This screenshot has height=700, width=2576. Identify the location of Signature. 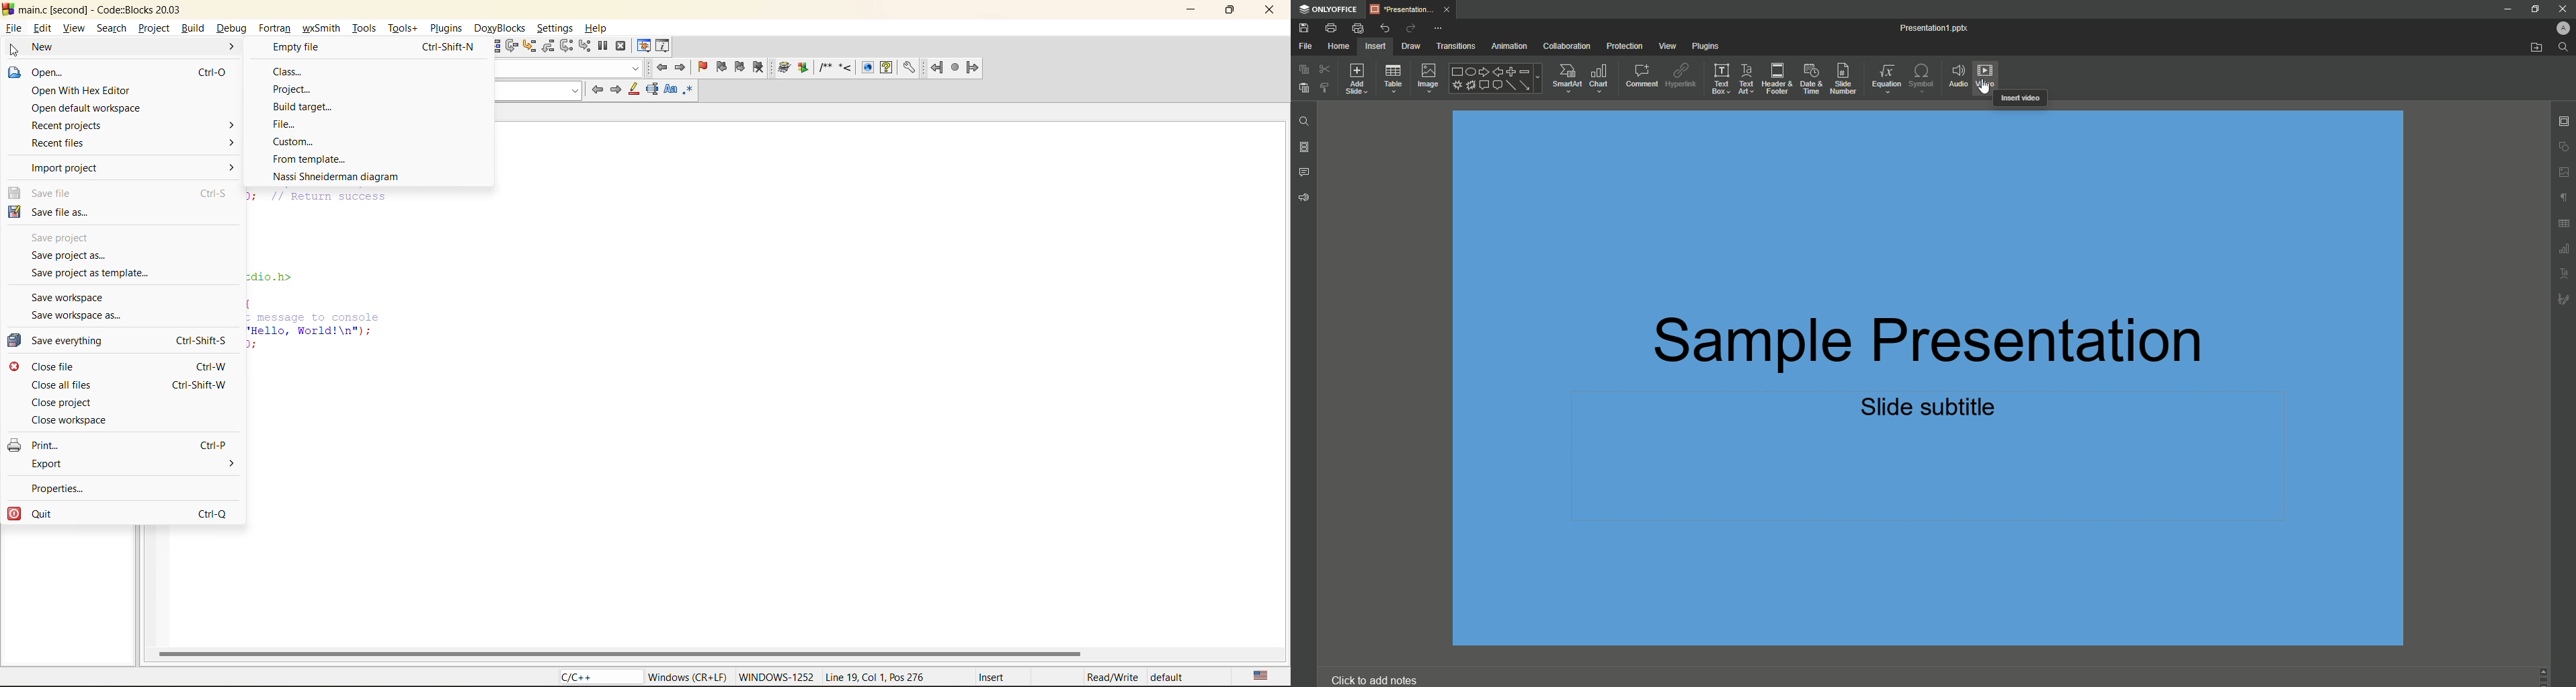
(2564, 299).